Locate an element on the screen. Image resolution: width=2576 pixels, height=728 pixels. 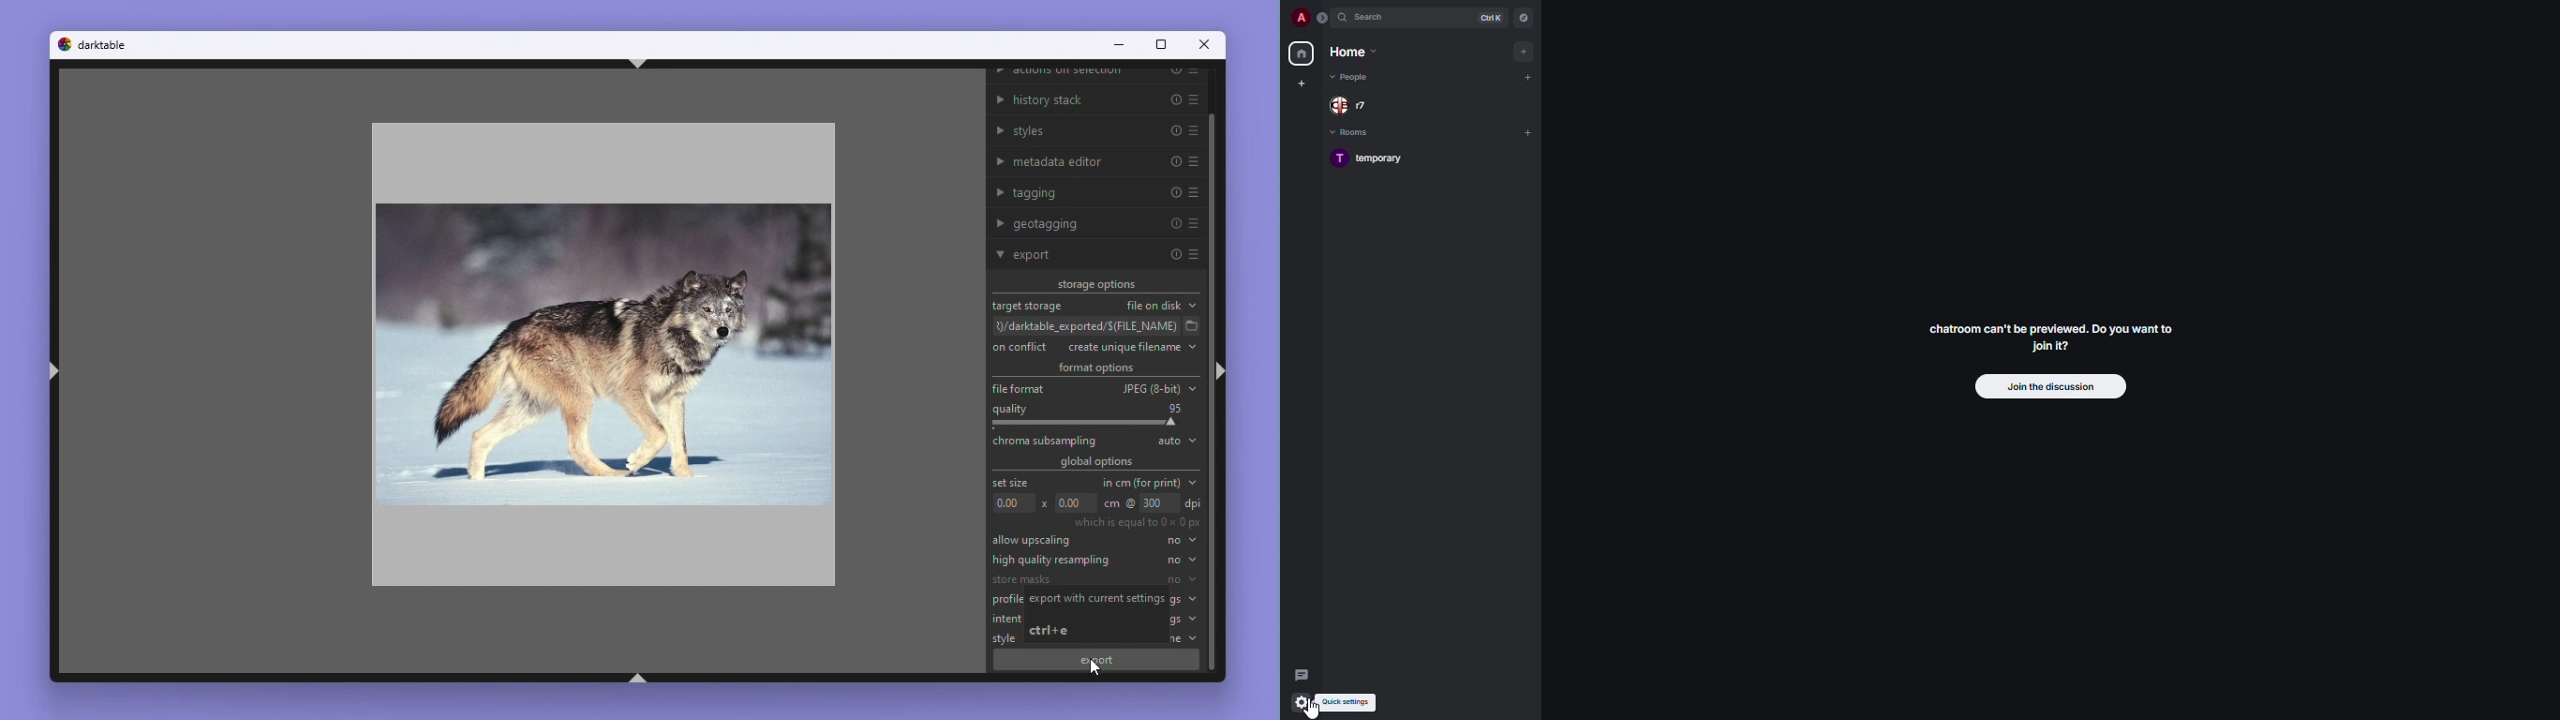
mouse pointer is located at coordinates (1098, 670).